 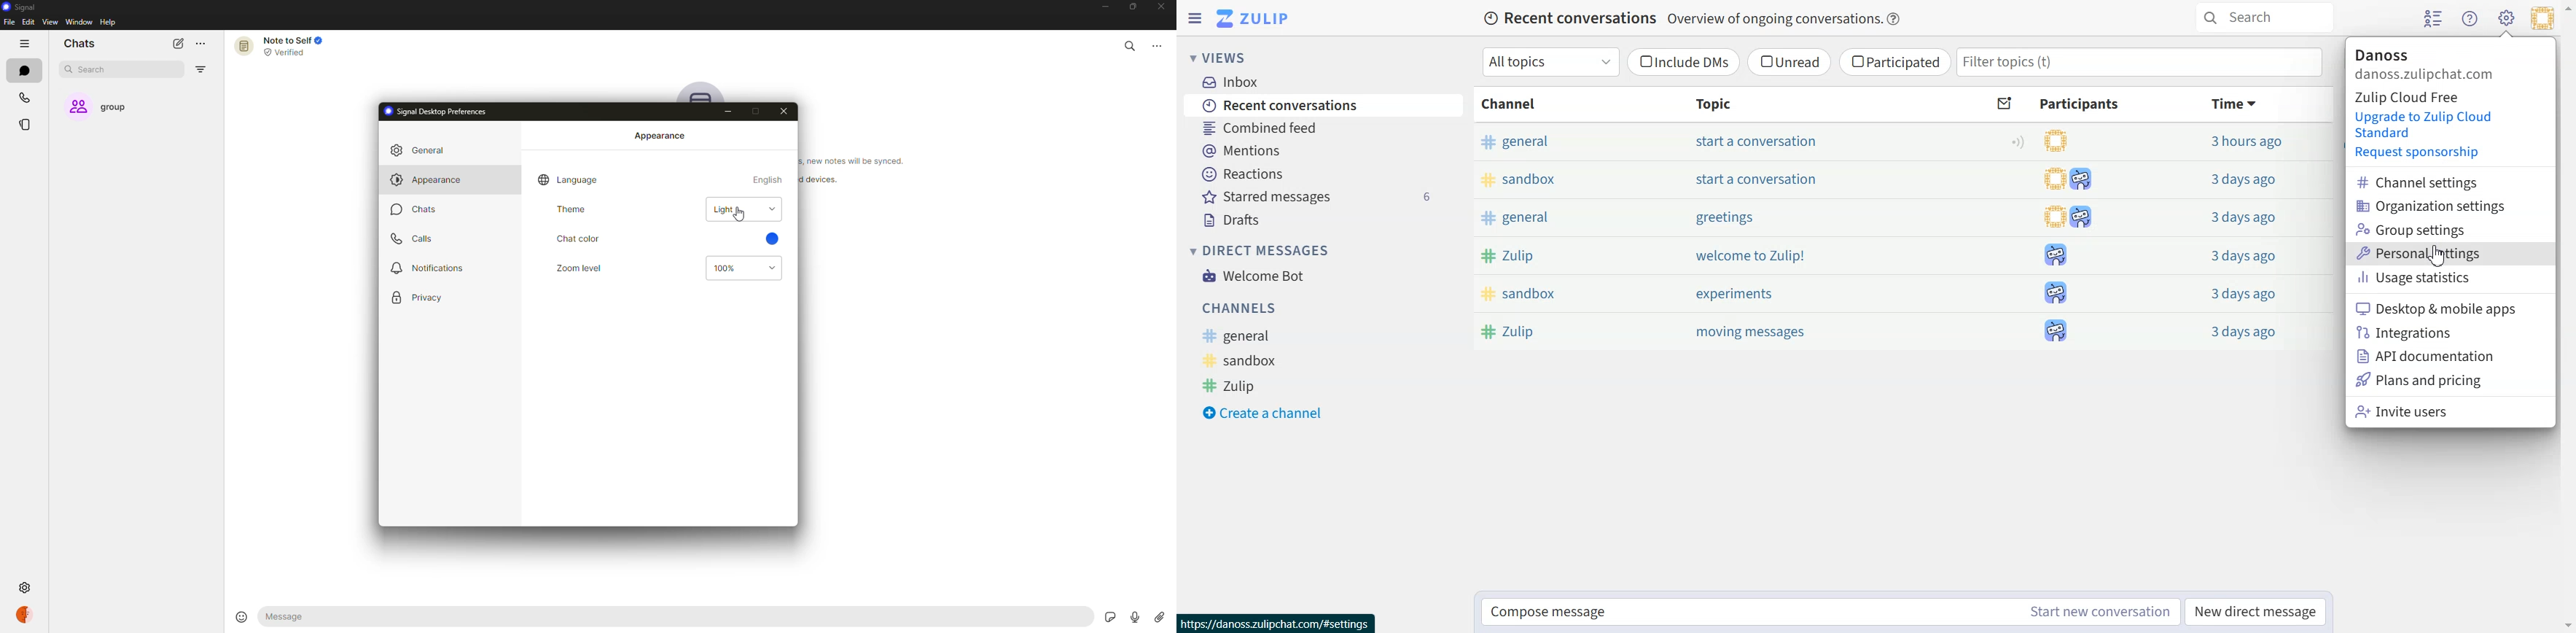 I want to click on Include DMs, so click(x=1683, y=62).